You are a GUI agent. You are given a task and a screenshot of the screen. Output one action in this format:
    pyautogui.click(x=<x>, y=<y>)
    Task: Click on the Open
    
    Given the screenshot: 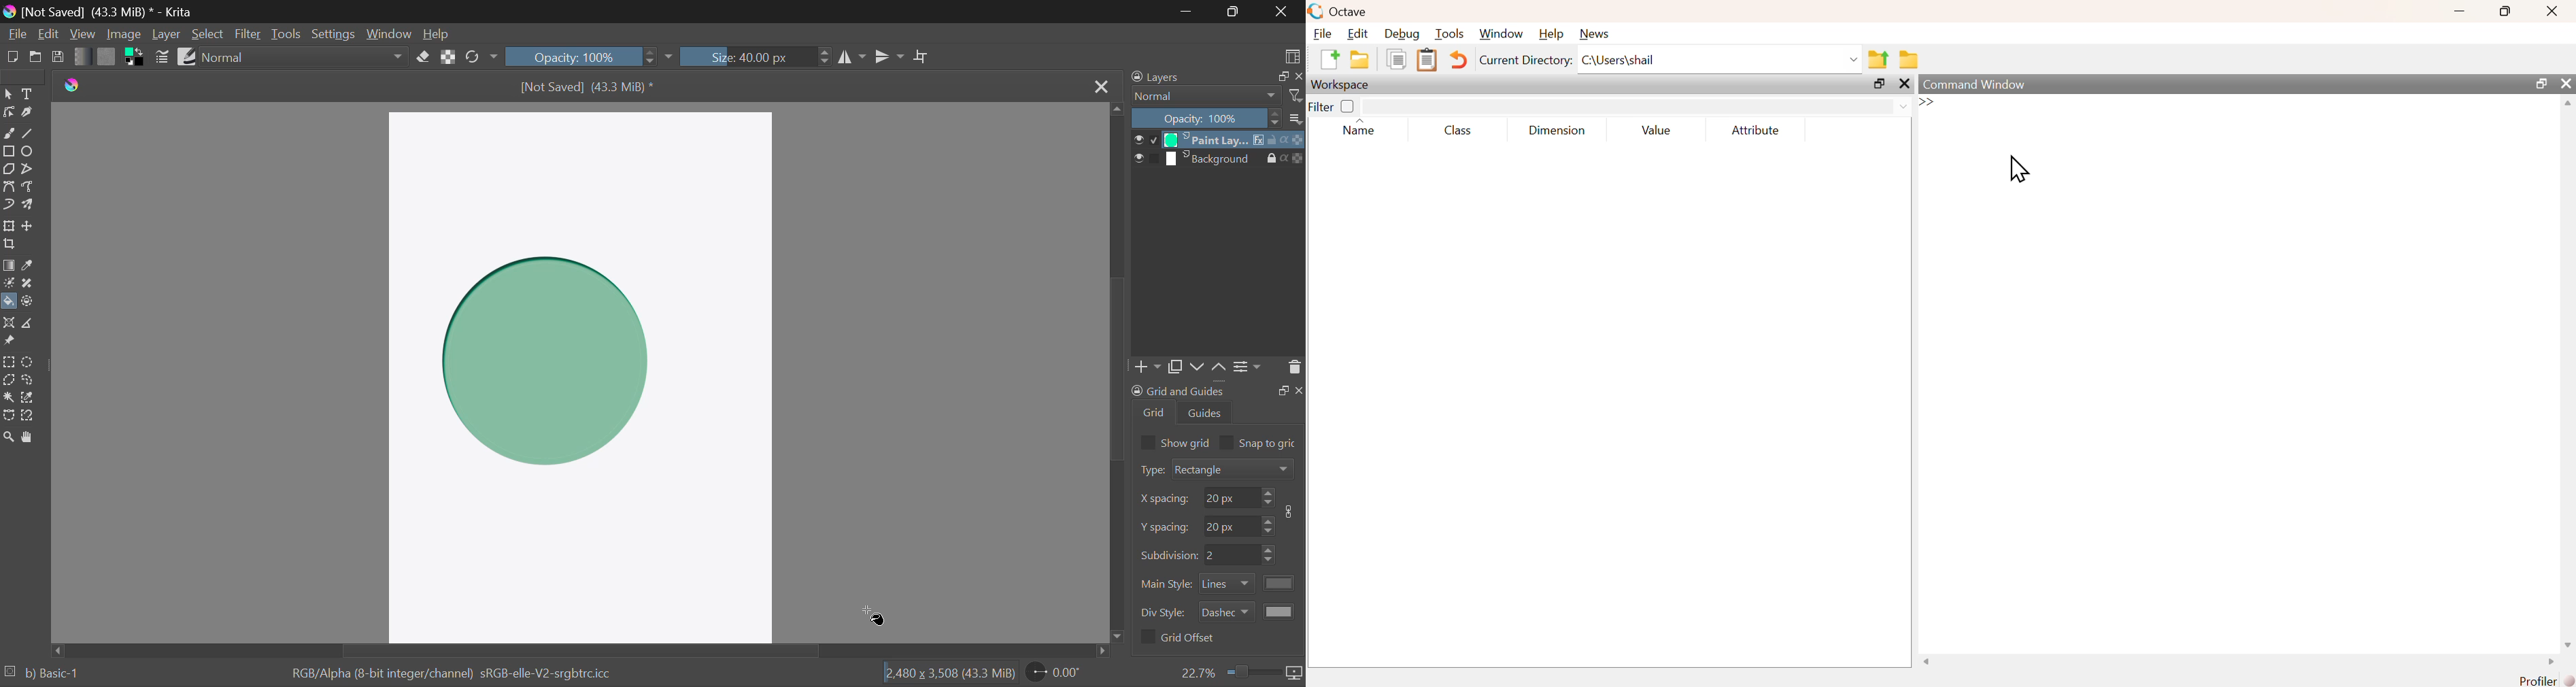 What is the action you would take?
    pyautogui.click(x=37, y=56)
    